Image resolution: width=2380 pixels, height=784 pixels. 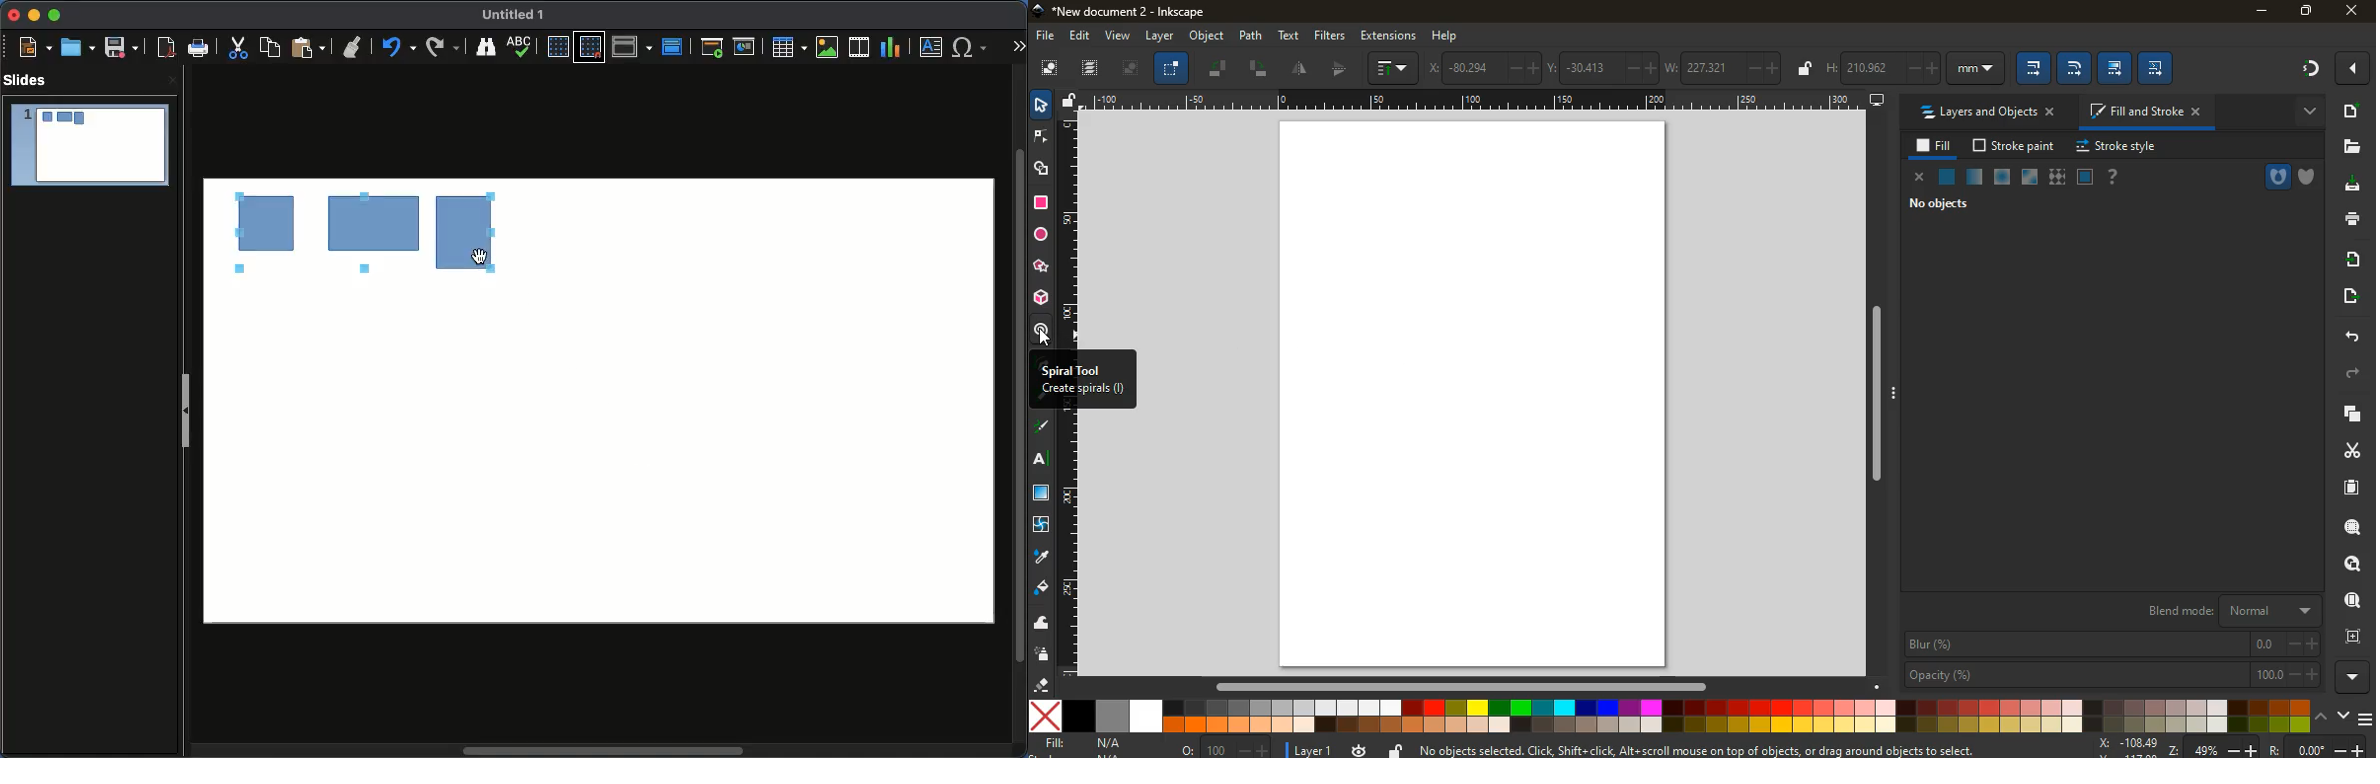 What do you see at coordinates (2086, 178) in the screenshot?
I see `screen` at bounding box center [2086, 178].